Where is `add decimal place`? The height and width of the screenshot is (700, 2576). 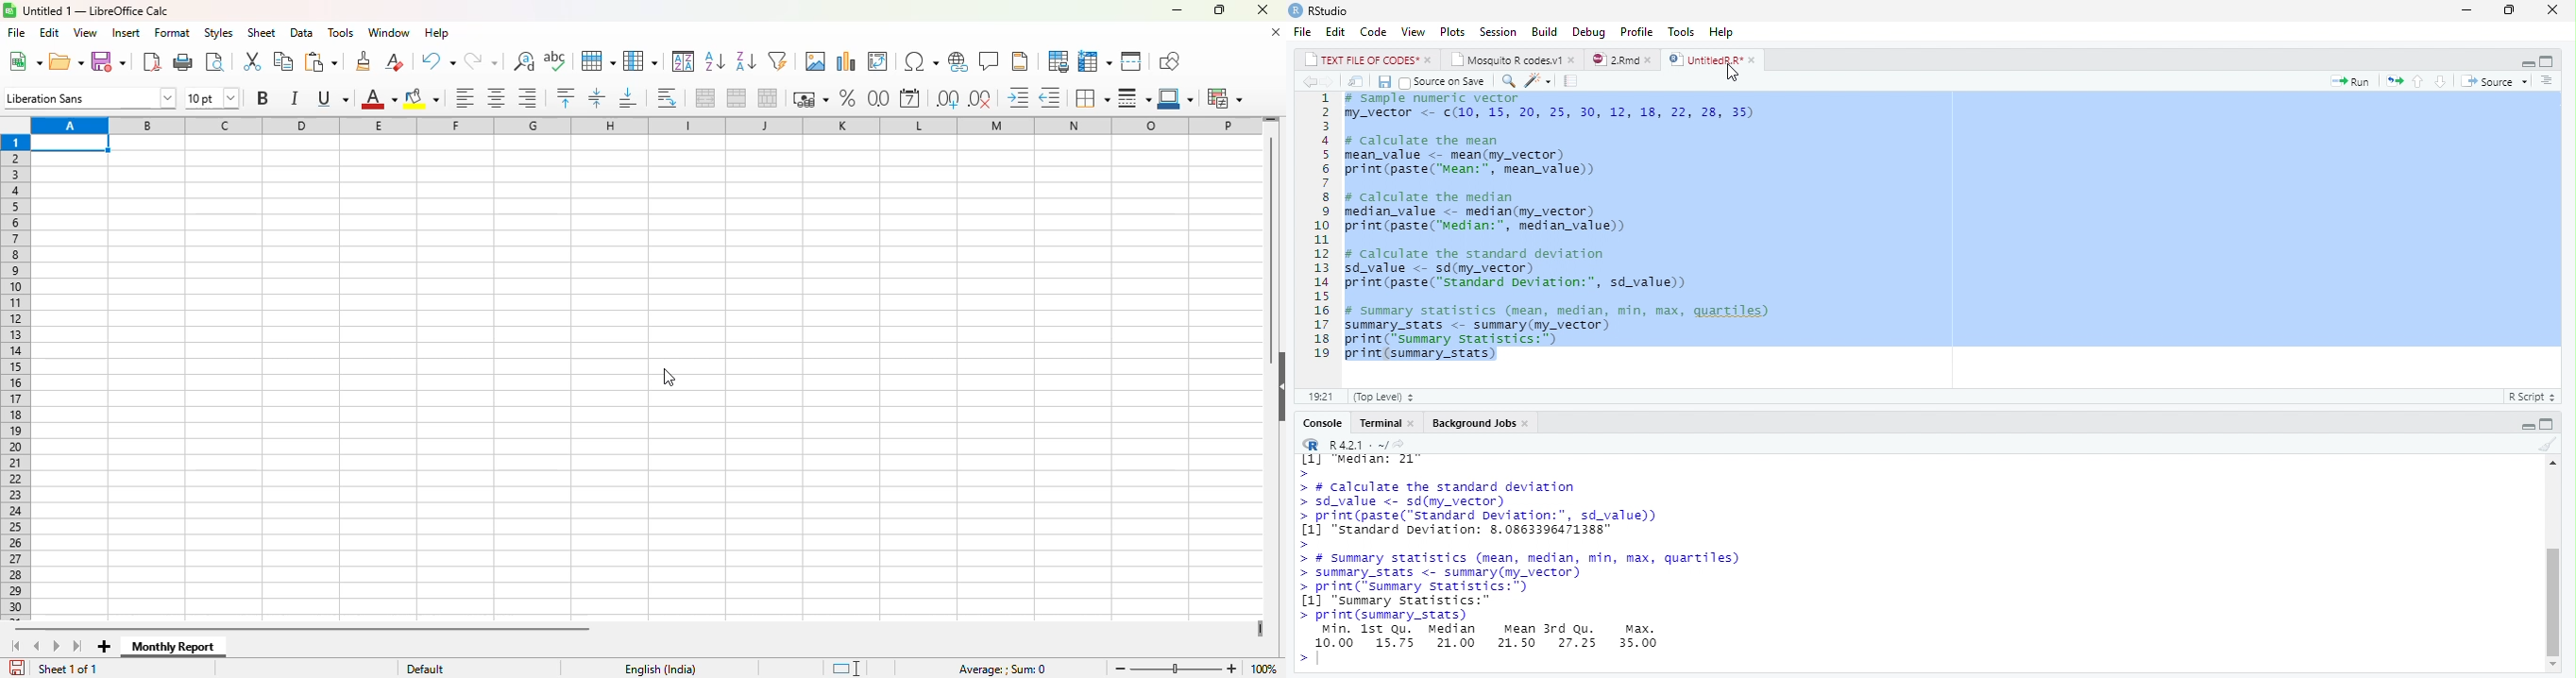
add decimal place is located at coordinates (947, 99).